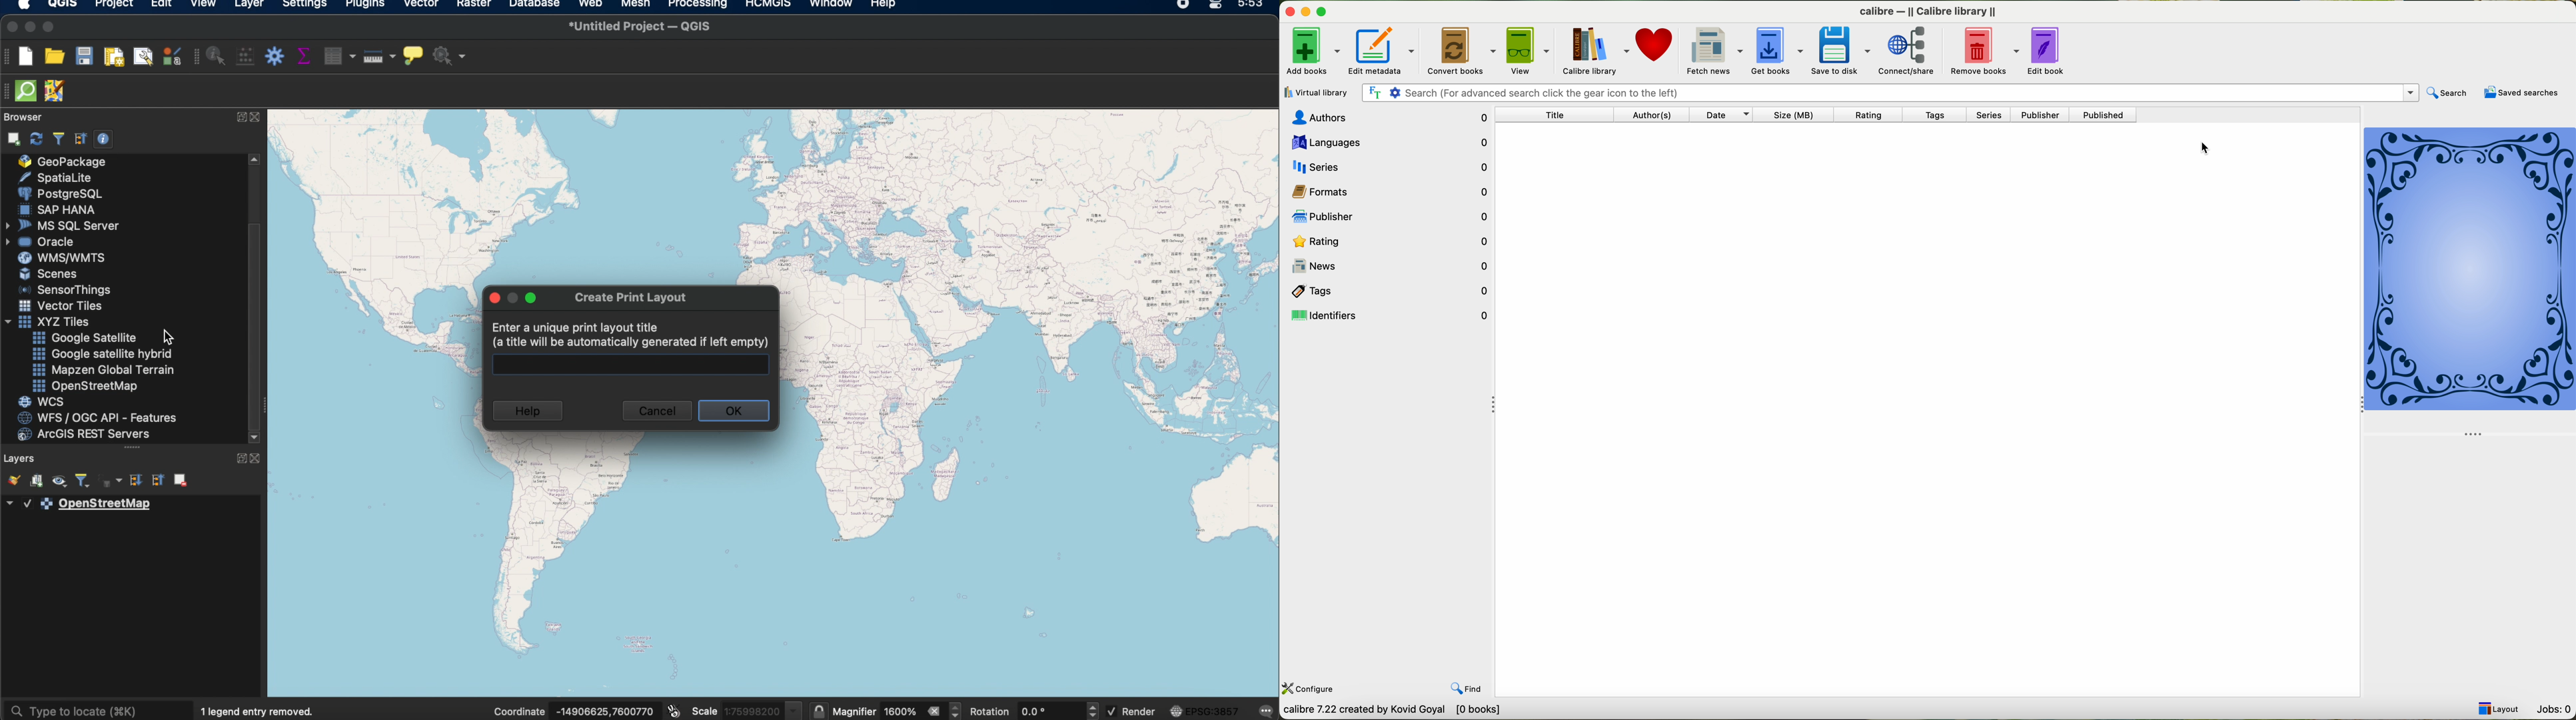 The image size is (2576, 728). What do you see at coordinates (8, 92) in the screenshot?
I see `hidden toolbar` at bounding box center [8, 92].